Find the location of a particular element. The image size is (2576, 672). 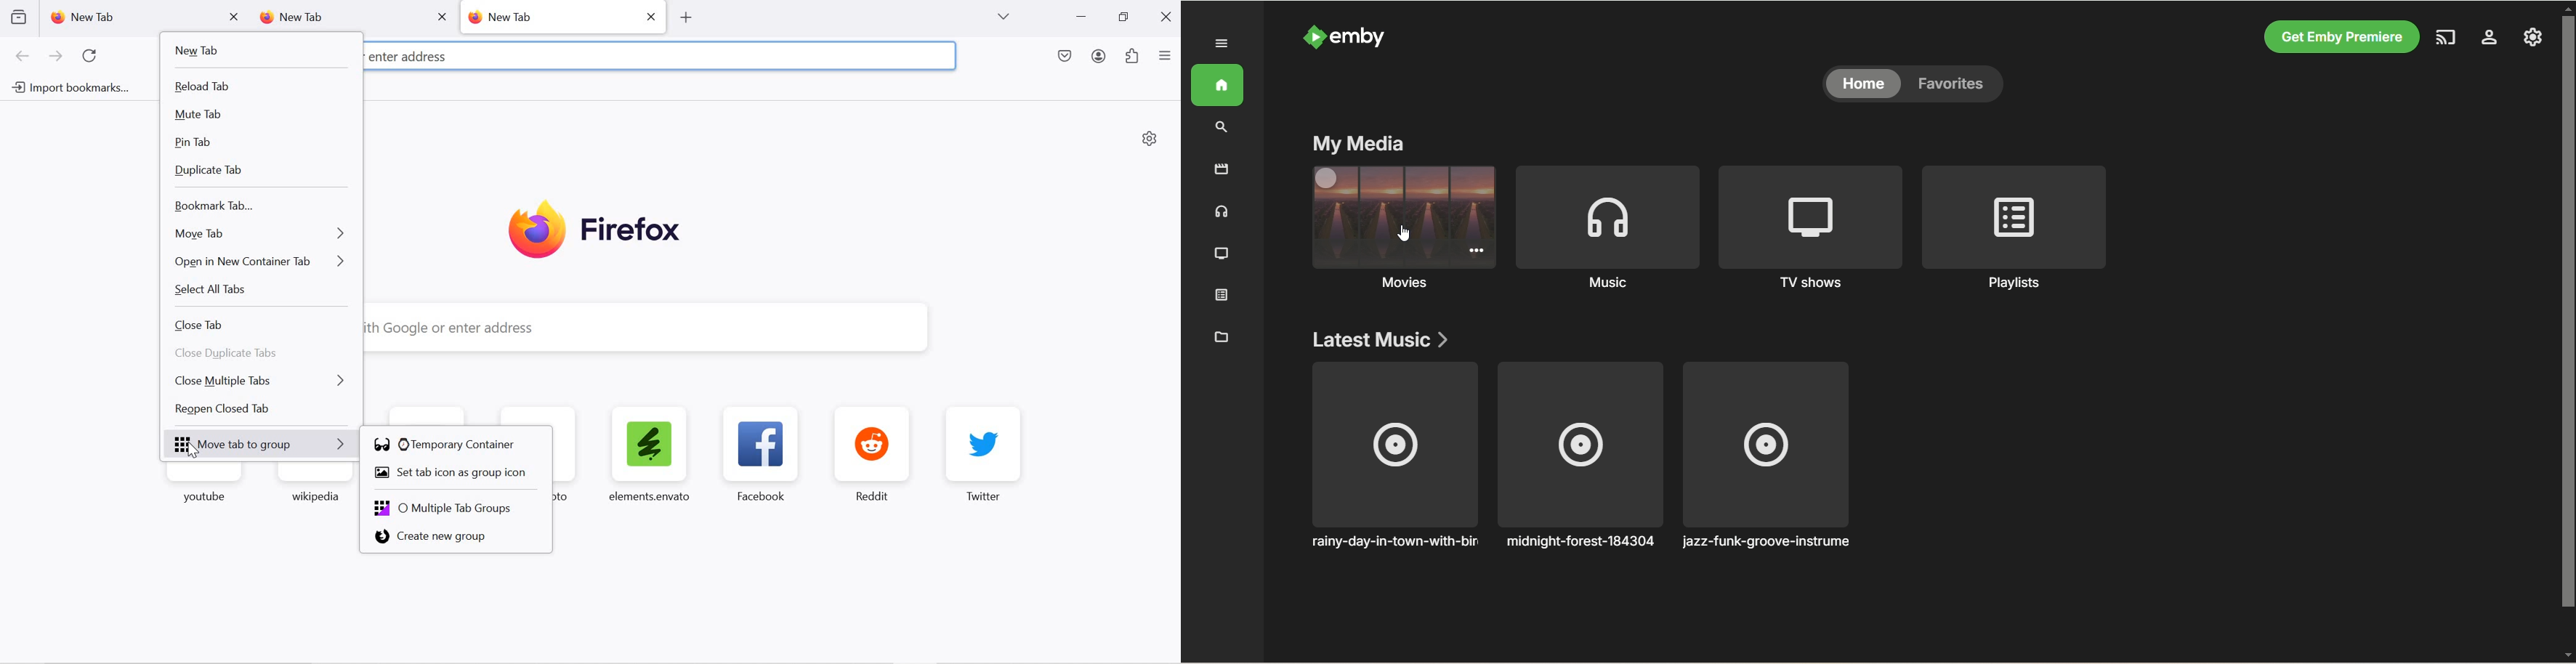

close is located at coordinates (653, 15).